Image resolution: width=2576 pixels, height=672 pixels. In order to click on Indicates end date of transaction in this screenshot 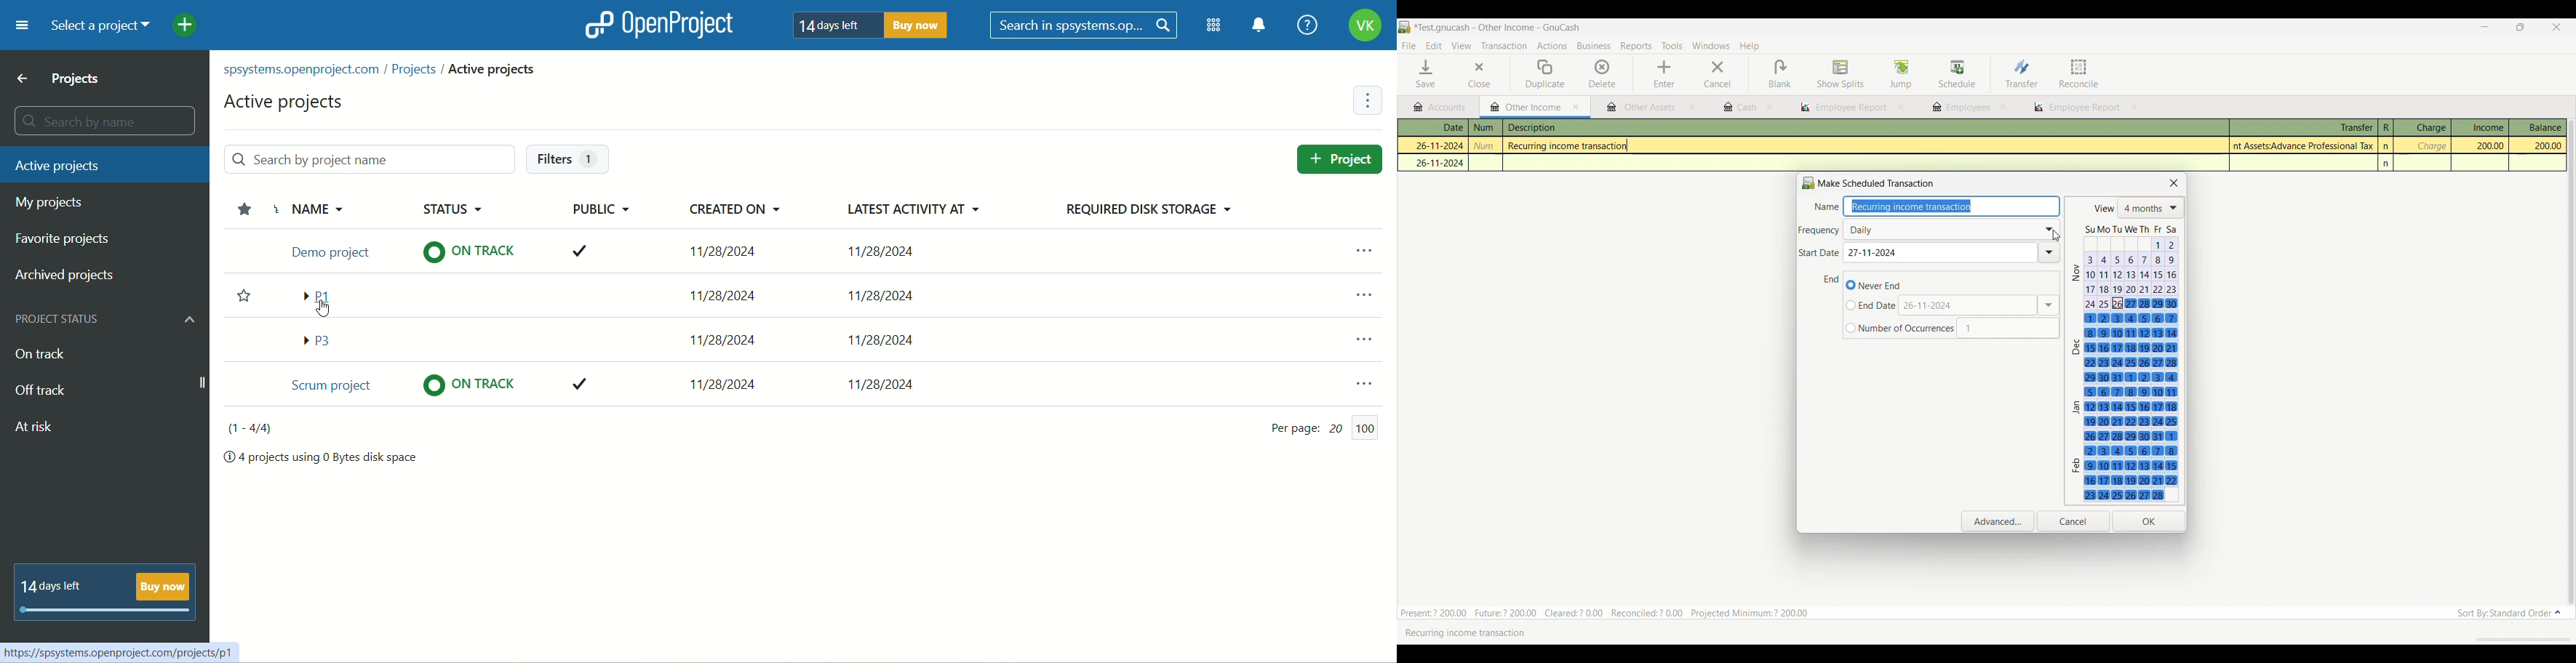, I will do `click(1832, 279)`.